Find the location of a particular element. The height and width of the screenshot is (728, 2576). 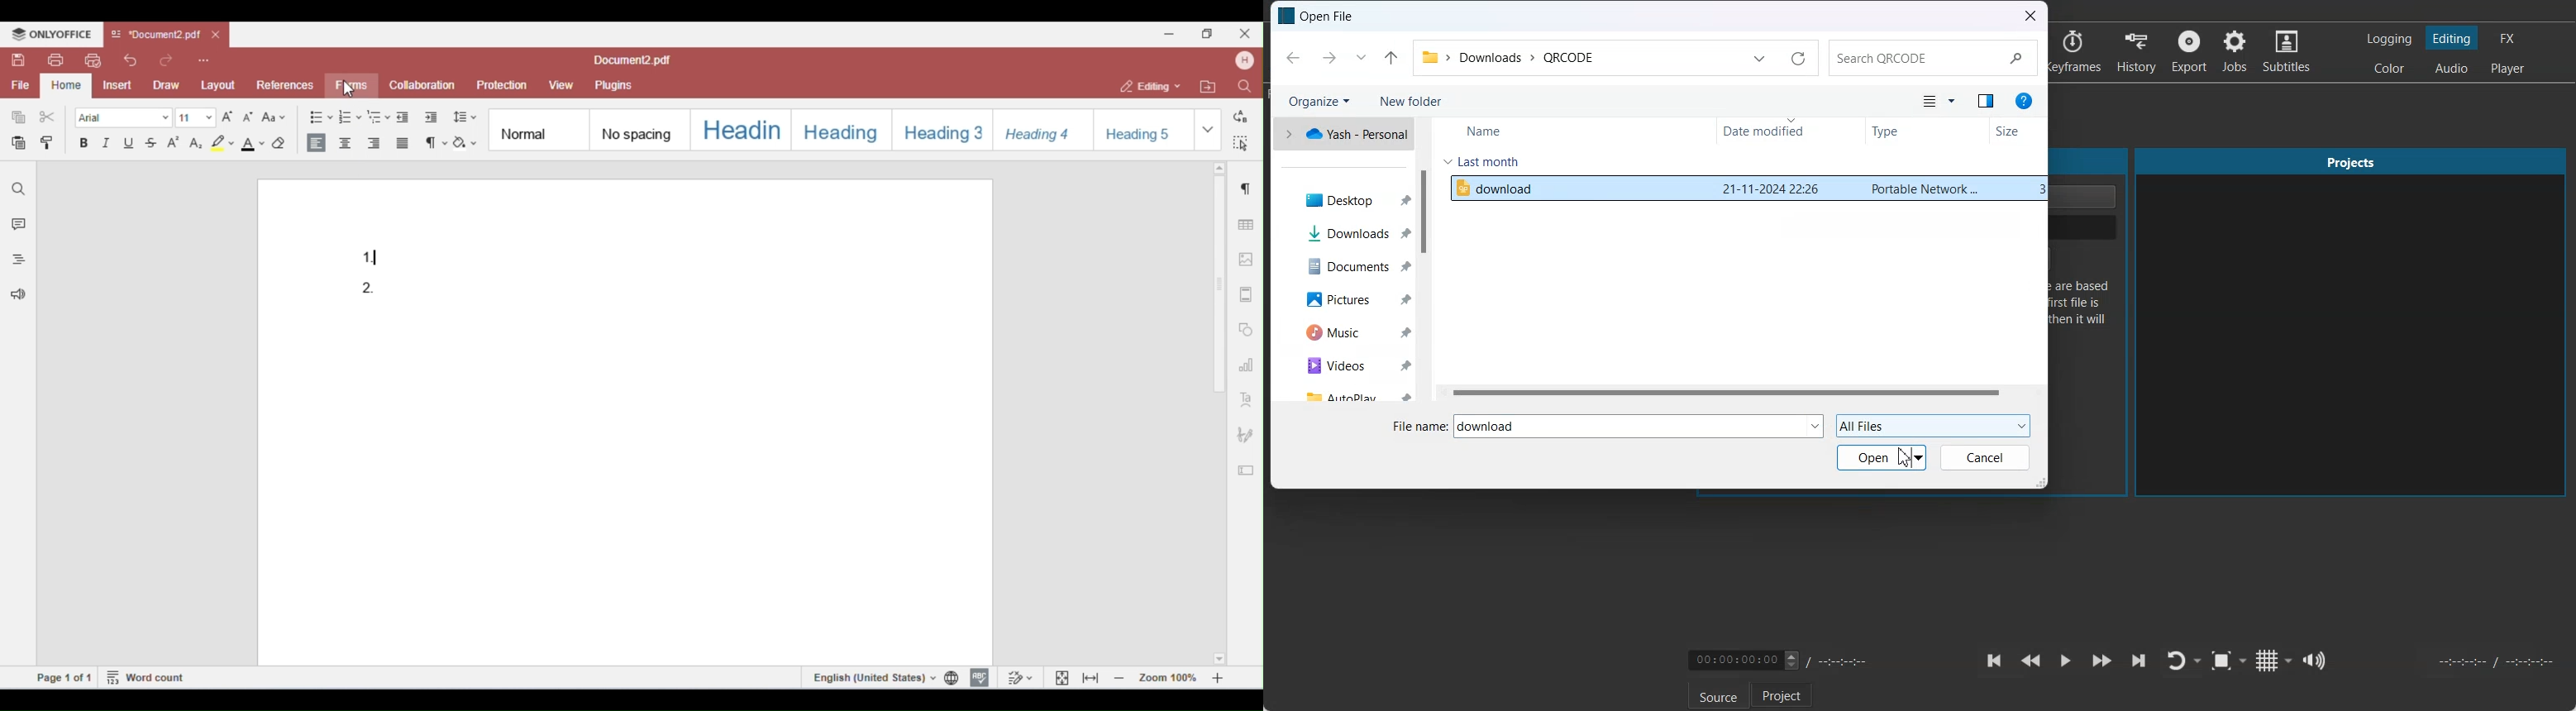

Skip to the previous point is located at coordinates (1995, 660).